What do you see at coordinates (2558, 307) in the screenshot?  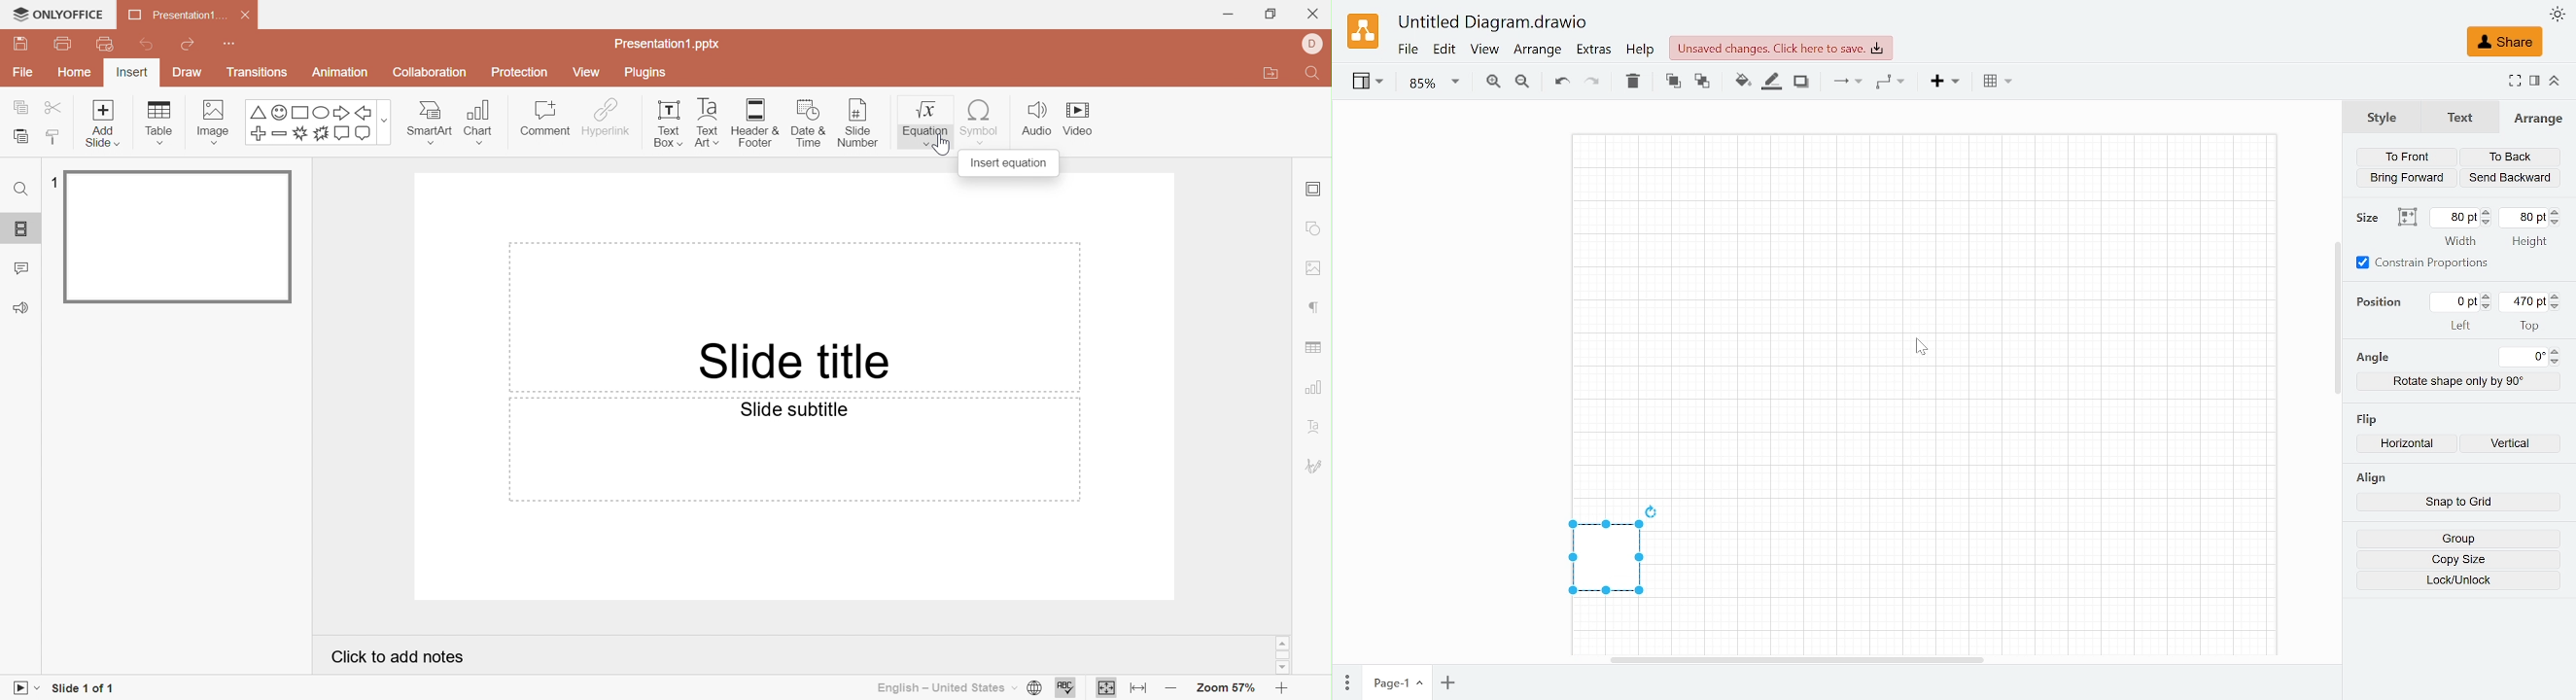 I see `Decrease top` at bounding box center [2558, 307].